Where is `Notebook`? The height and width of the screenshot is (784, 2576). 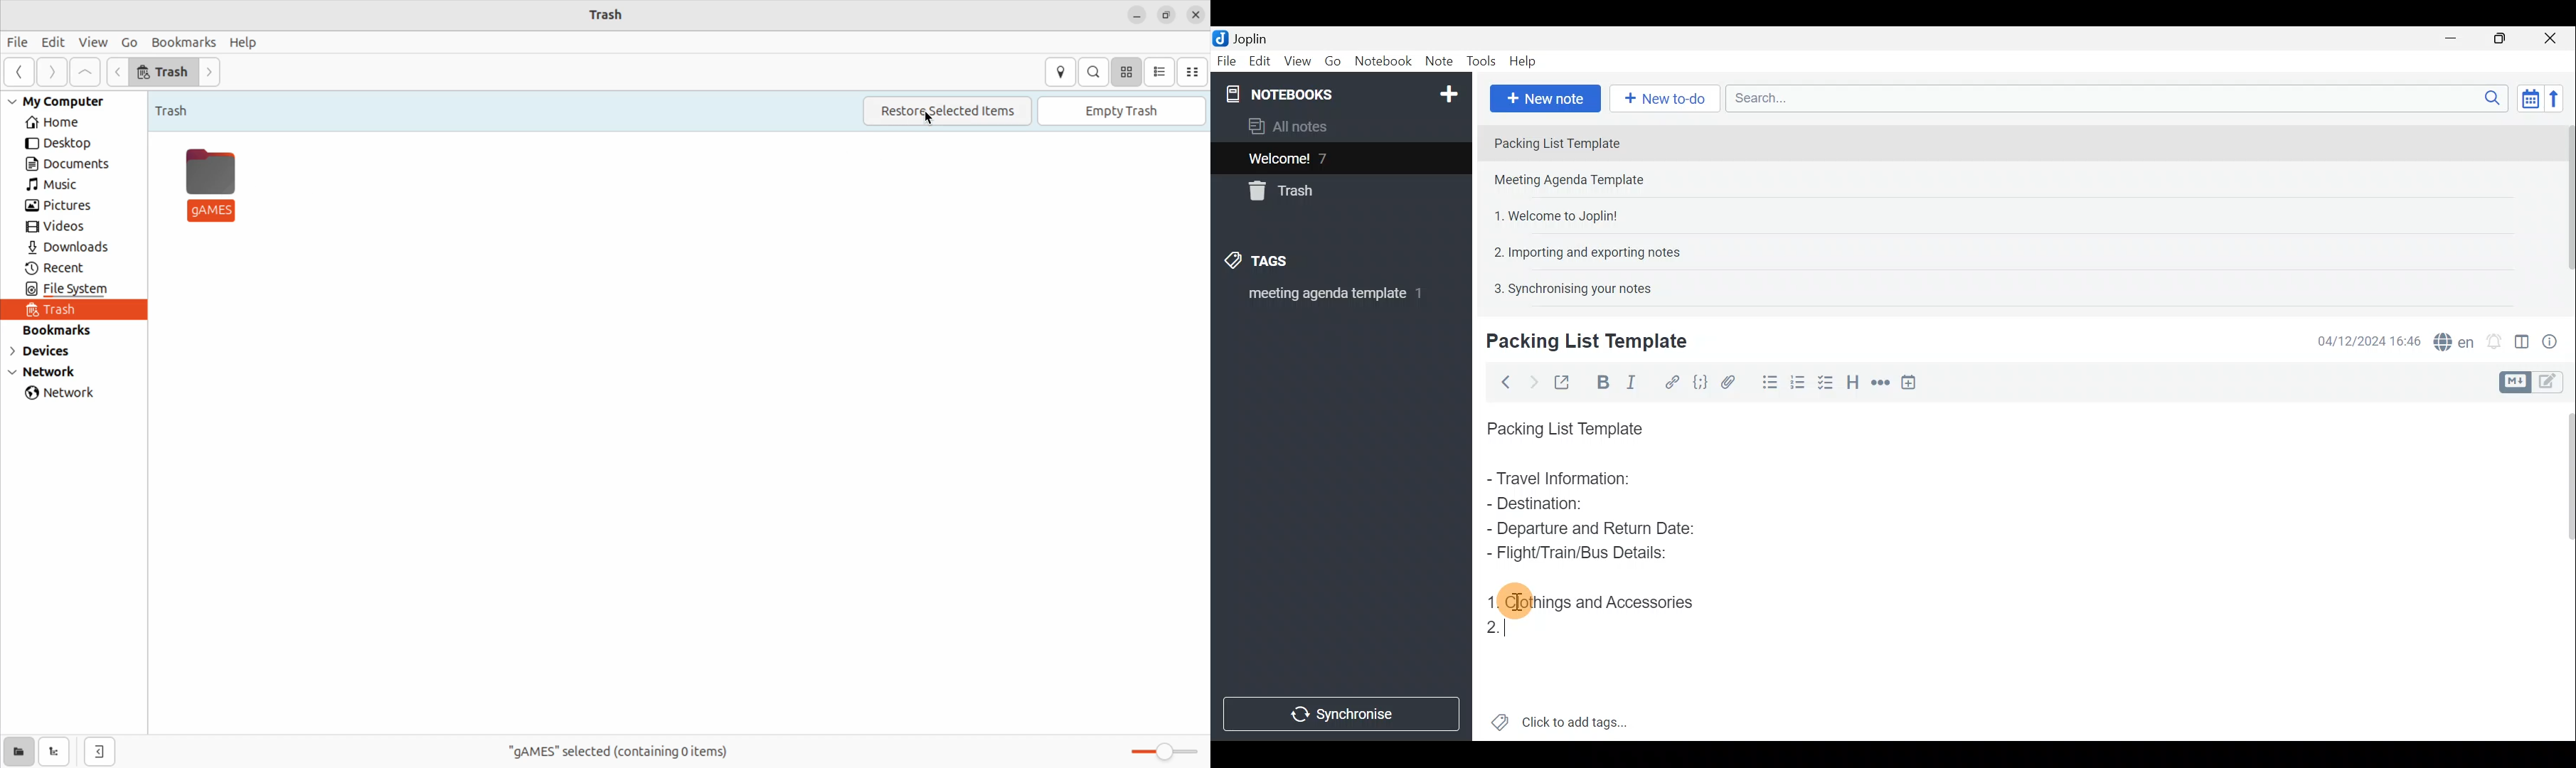
Notebook is located at coordinates (1383, 63).